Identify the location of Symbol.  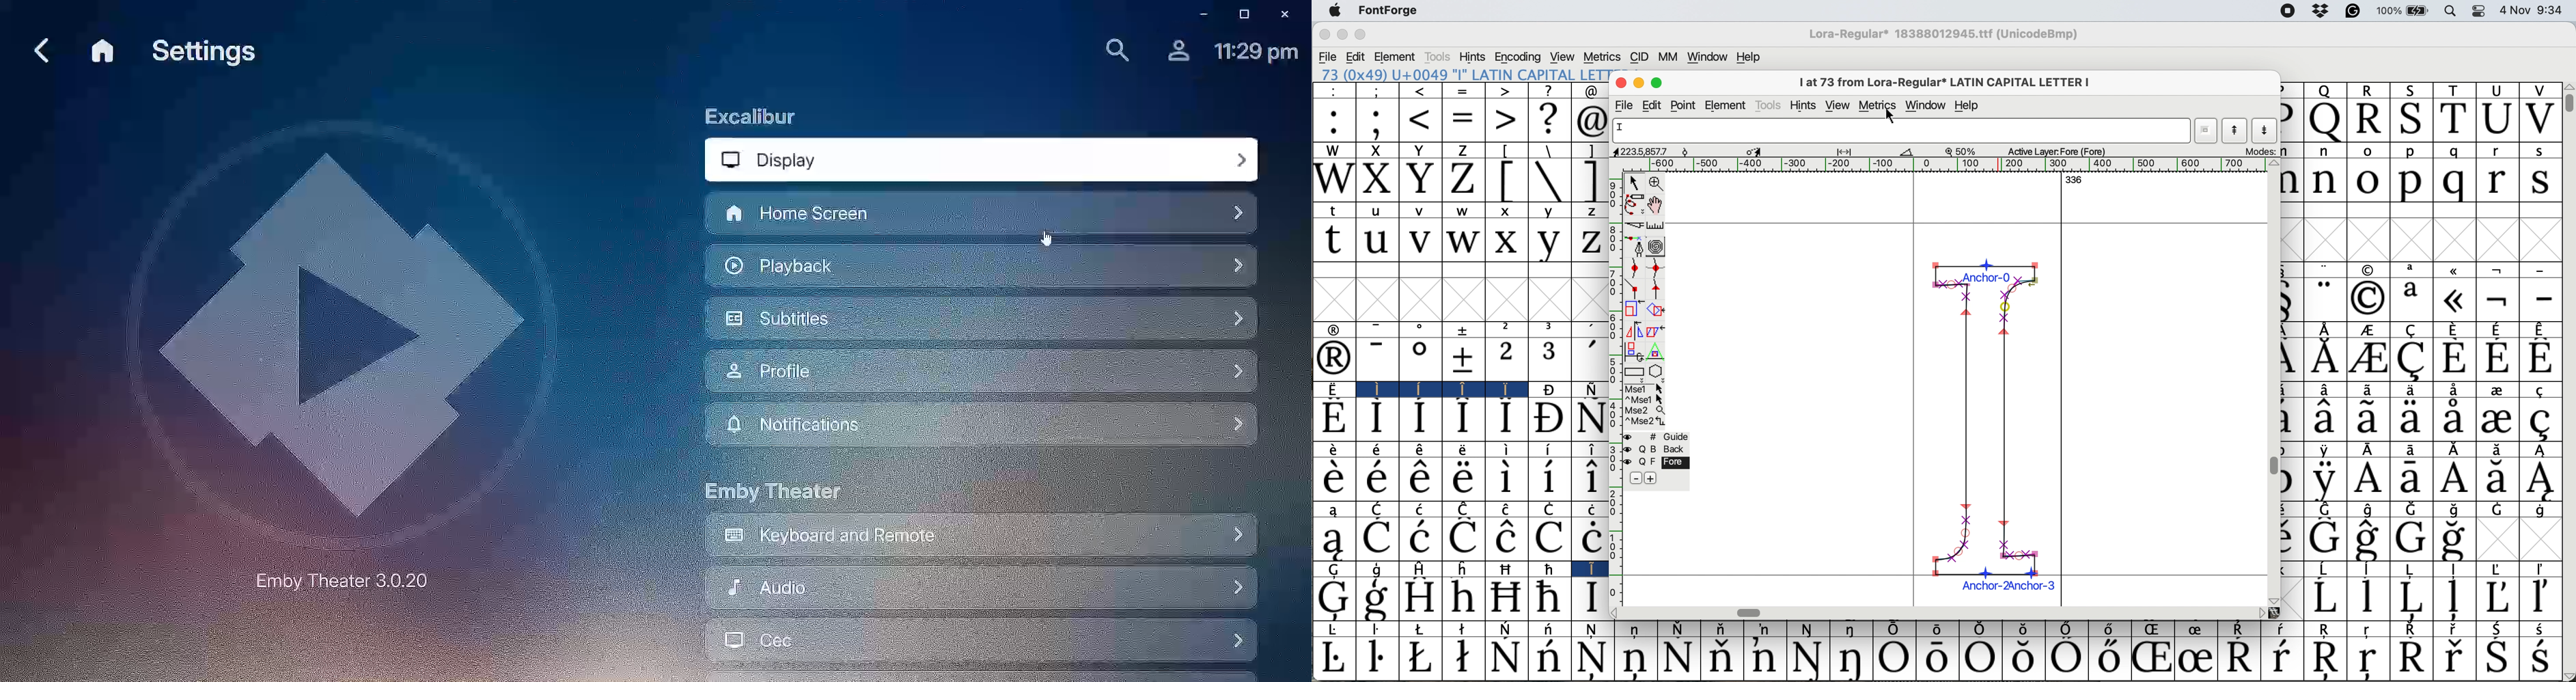
(2454, 658).